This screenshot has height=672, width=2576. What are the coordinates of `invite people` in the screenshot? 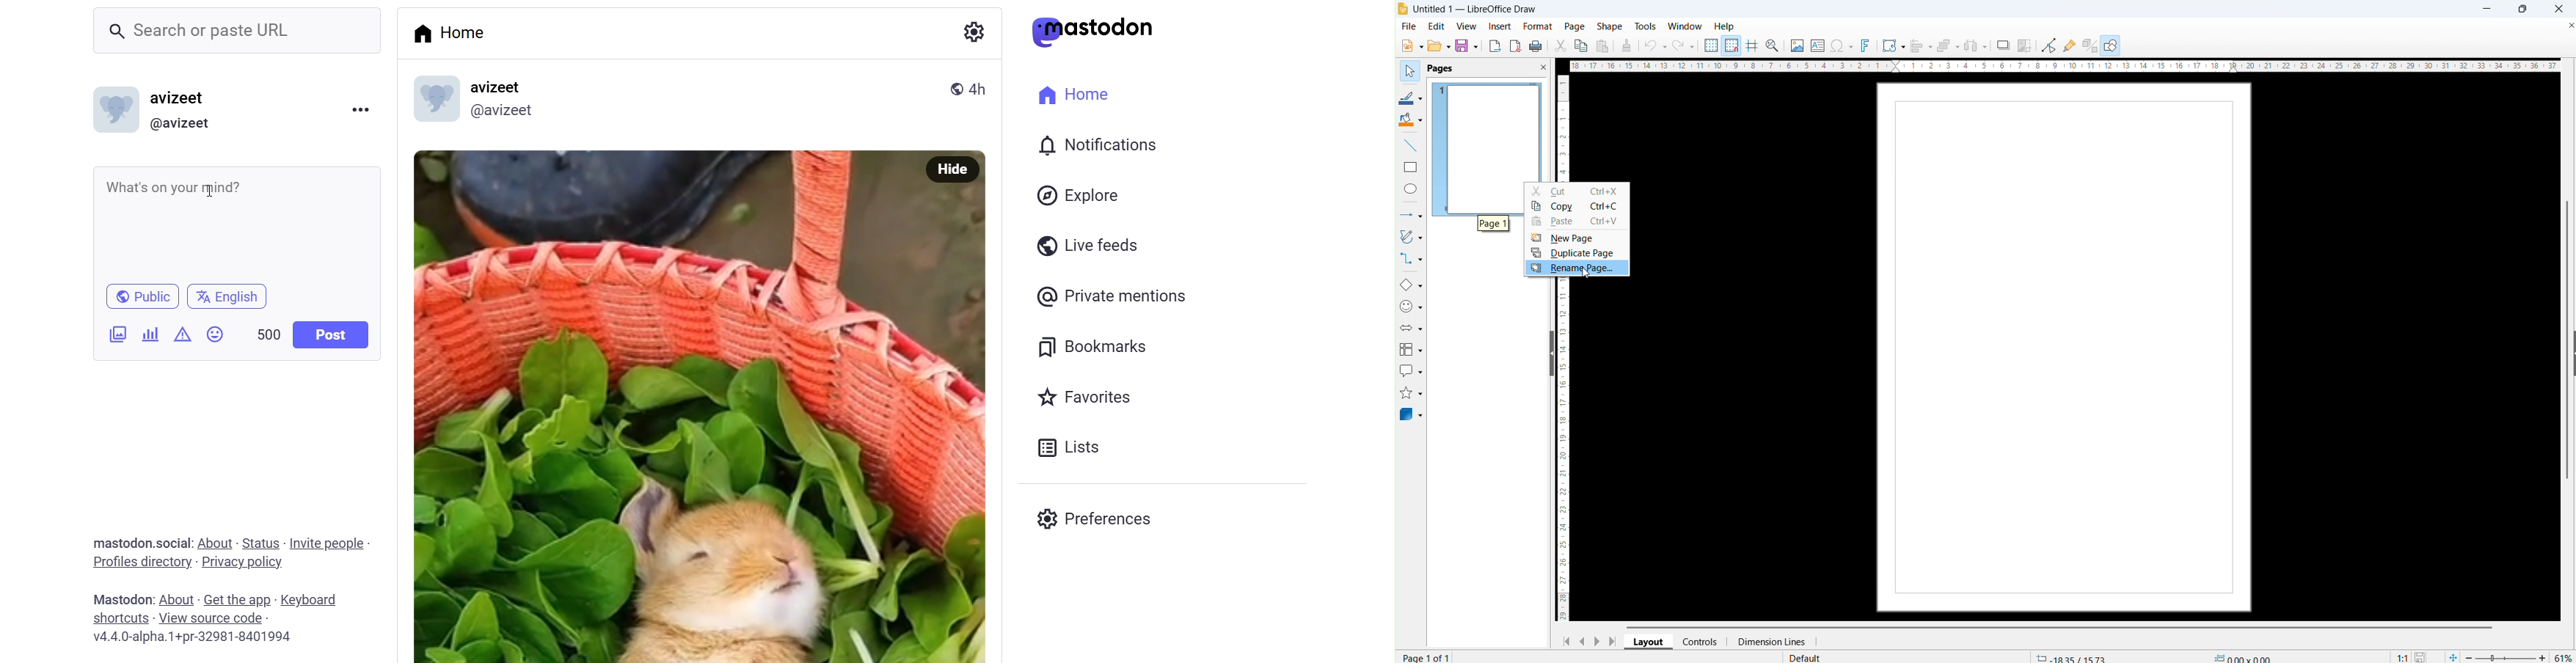 It's located at (332, 541).